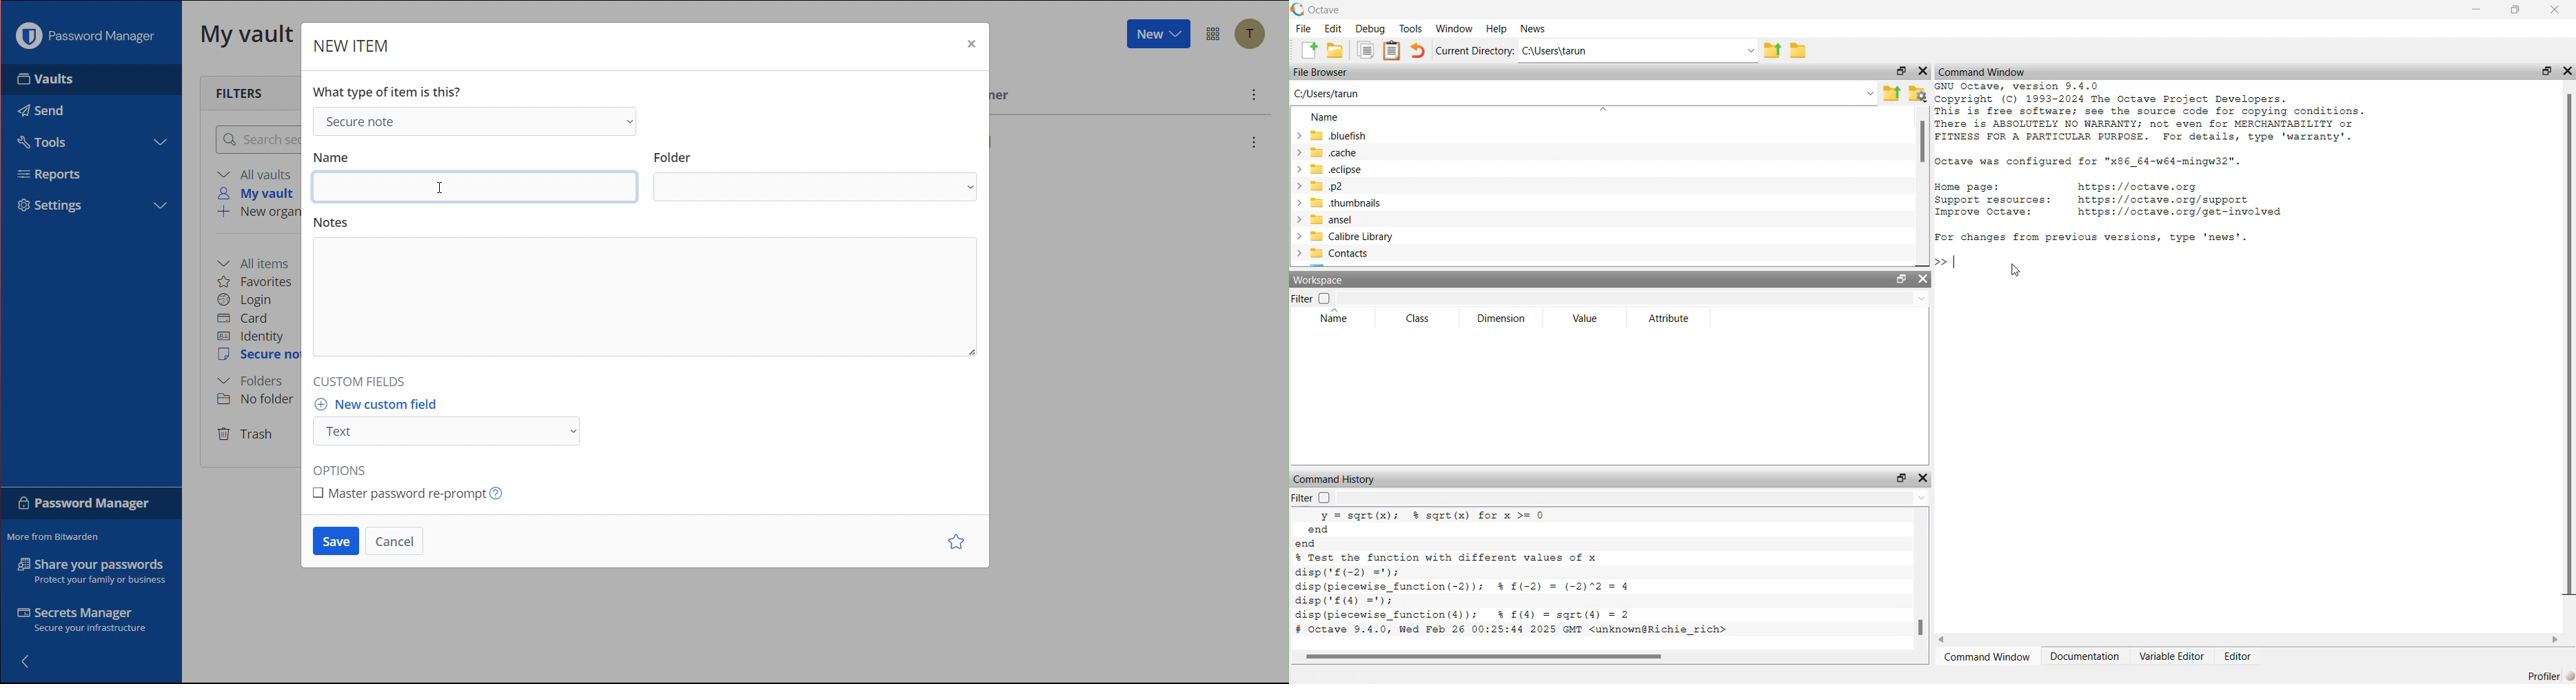 The width and height of the screenshot is (2576, 700). What do you see at coordinates (1157, 34) in the screenshot?
I see `New` at bounding box center [1157, 34].